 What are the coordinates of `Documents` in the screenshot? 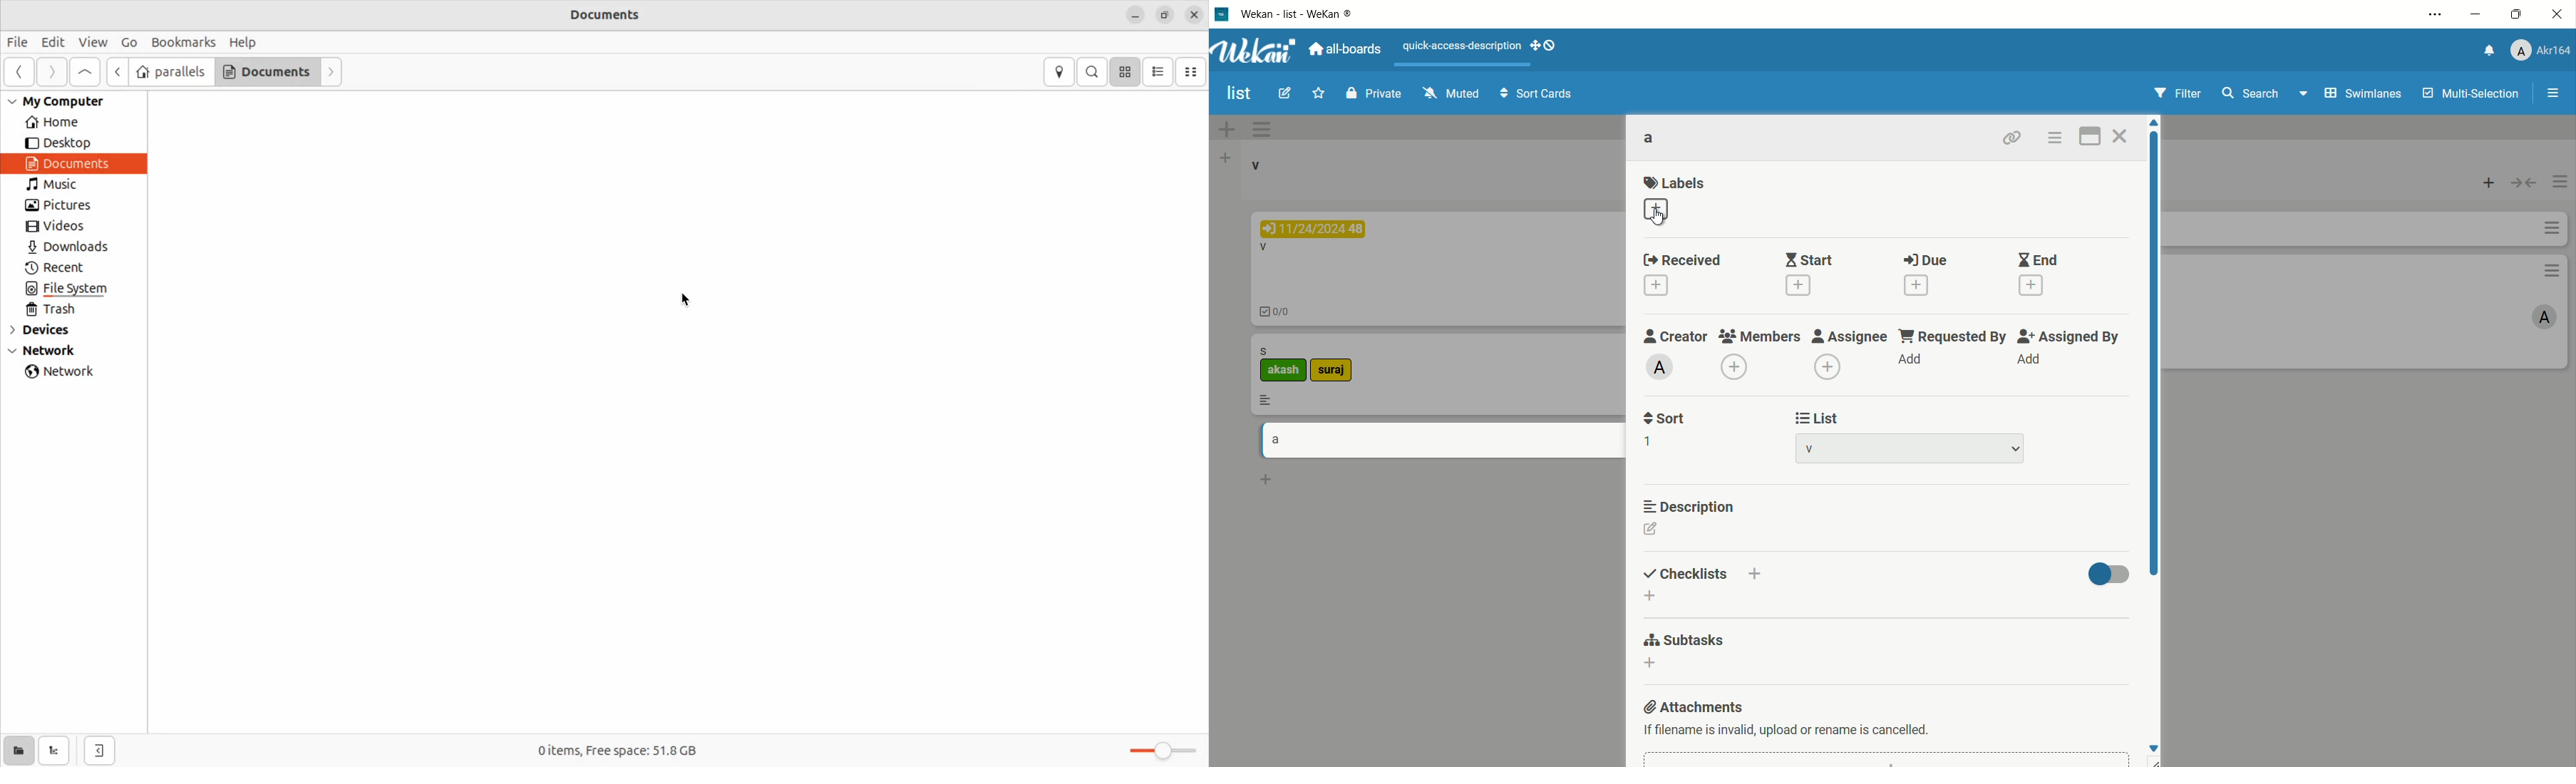 It's located at (608, 15).